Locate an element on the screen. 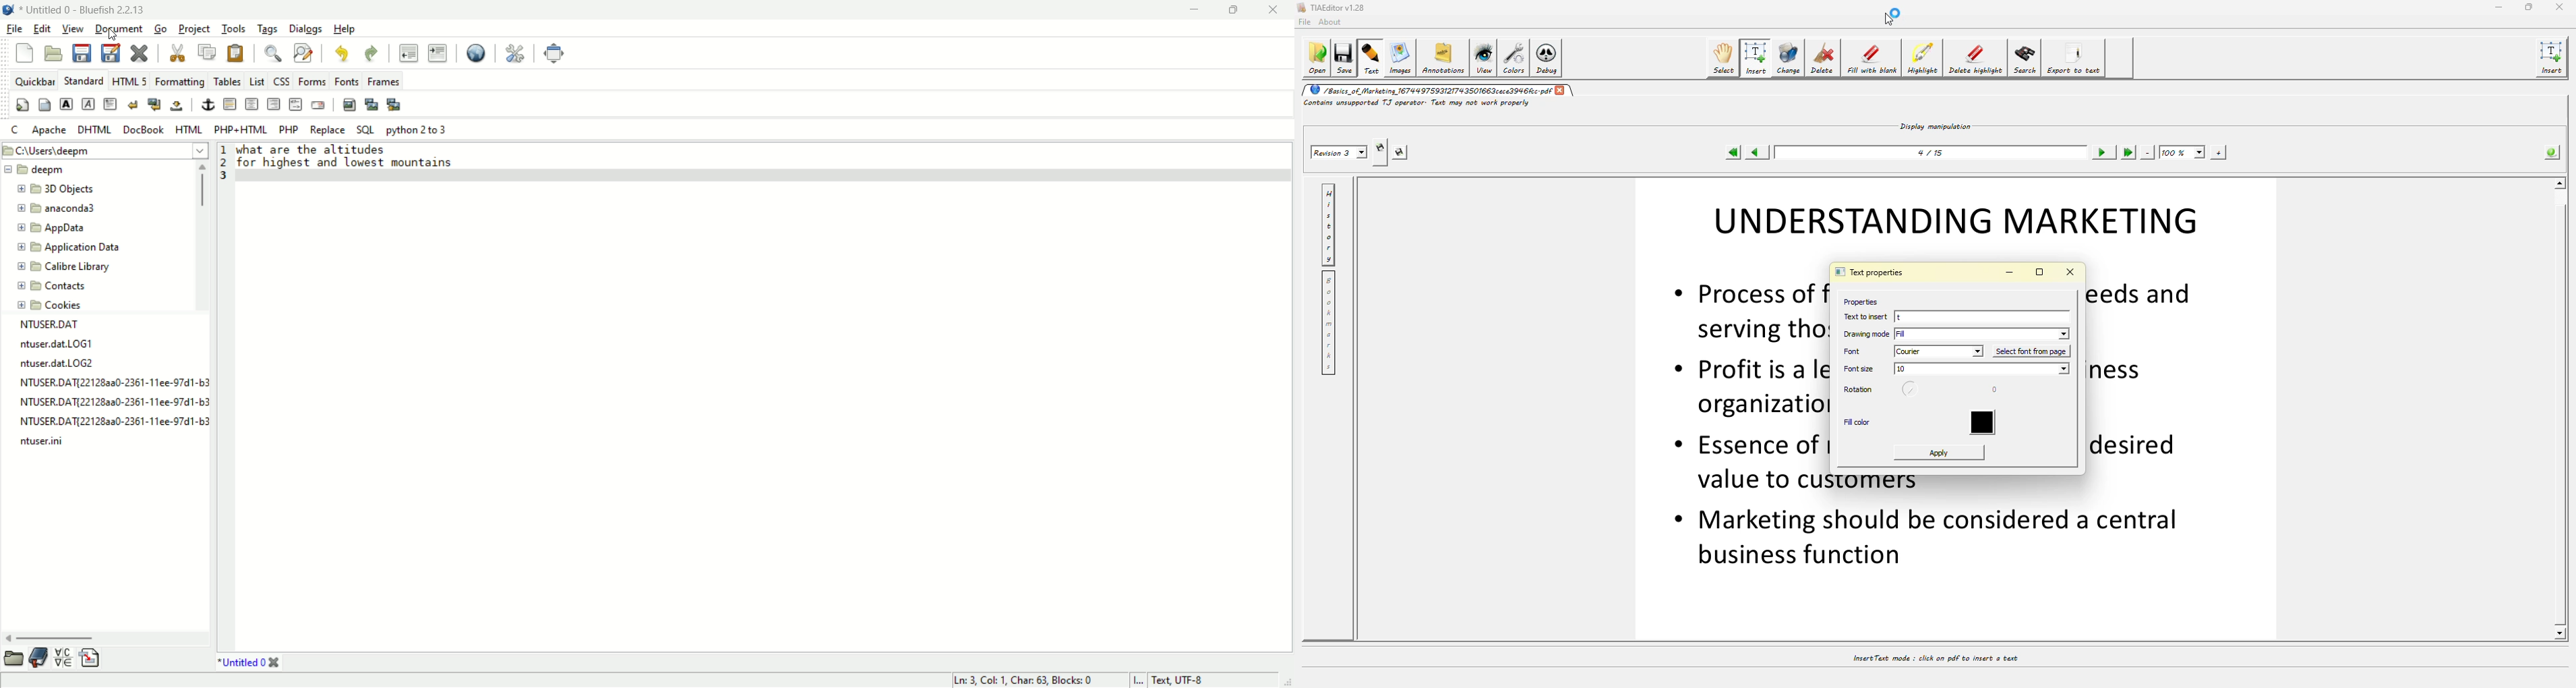 The width and height of the screenshot is (2576, 700). file name is located at coordinates (64, 345).